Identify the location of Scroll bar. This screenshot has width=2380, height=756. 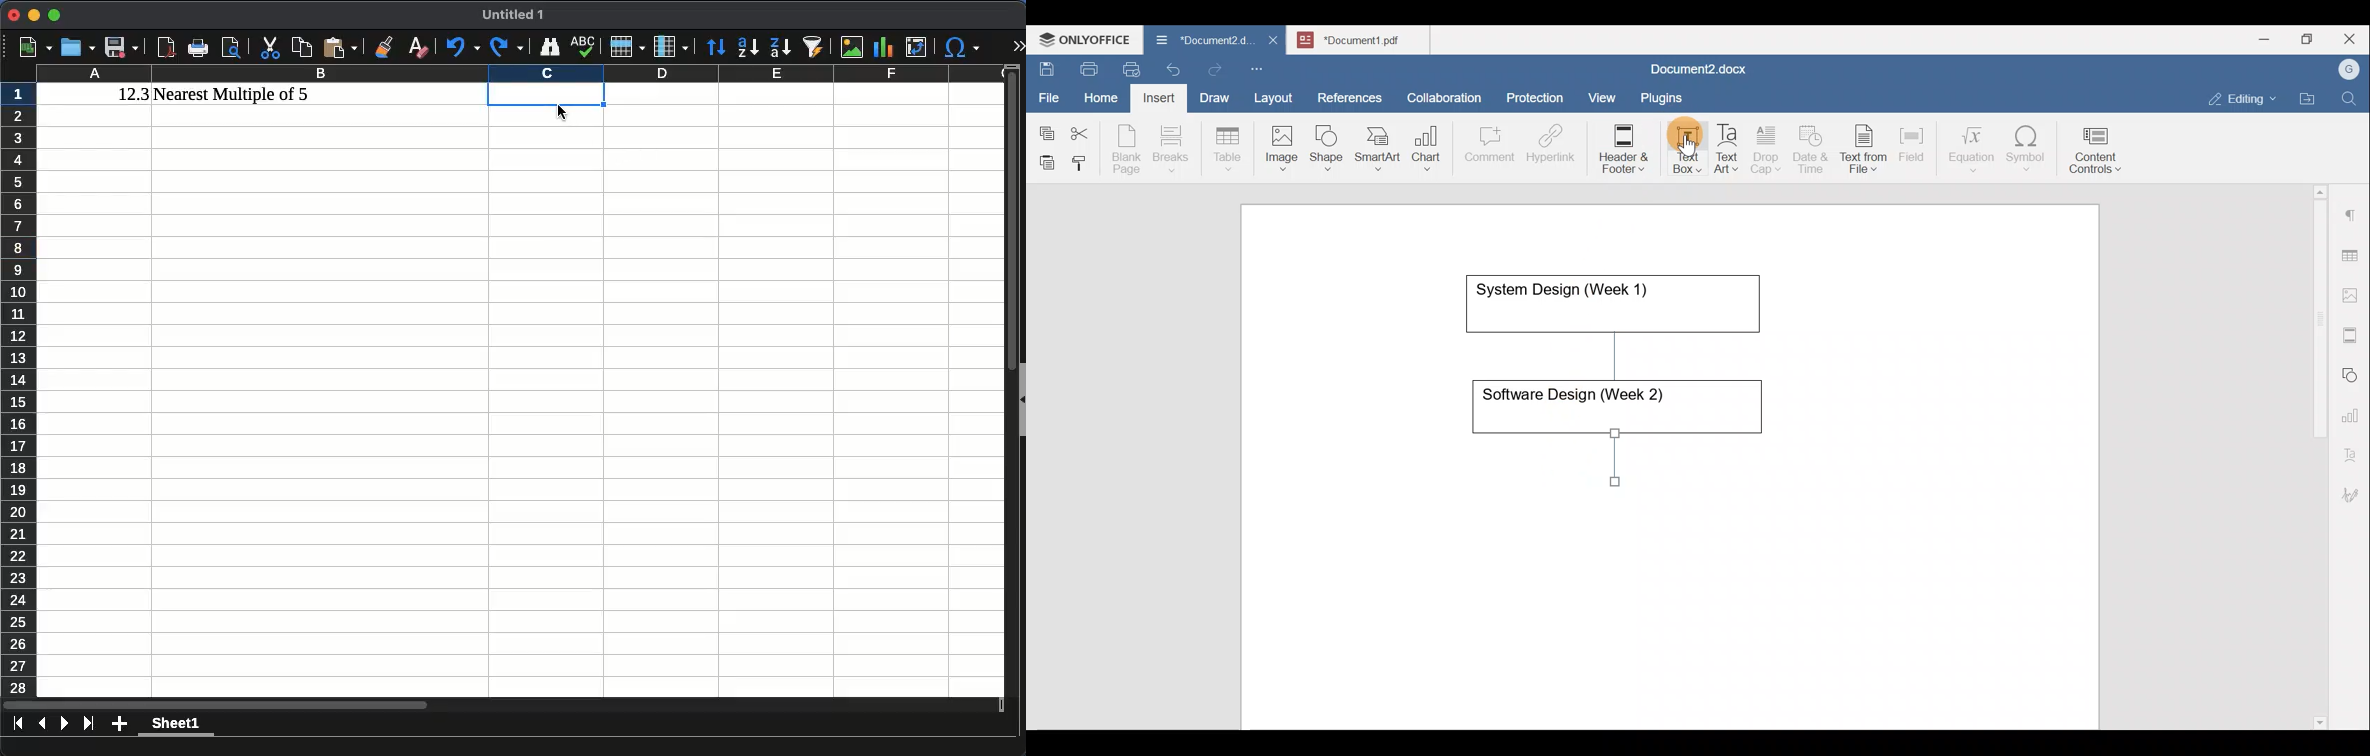
(2315, 454).